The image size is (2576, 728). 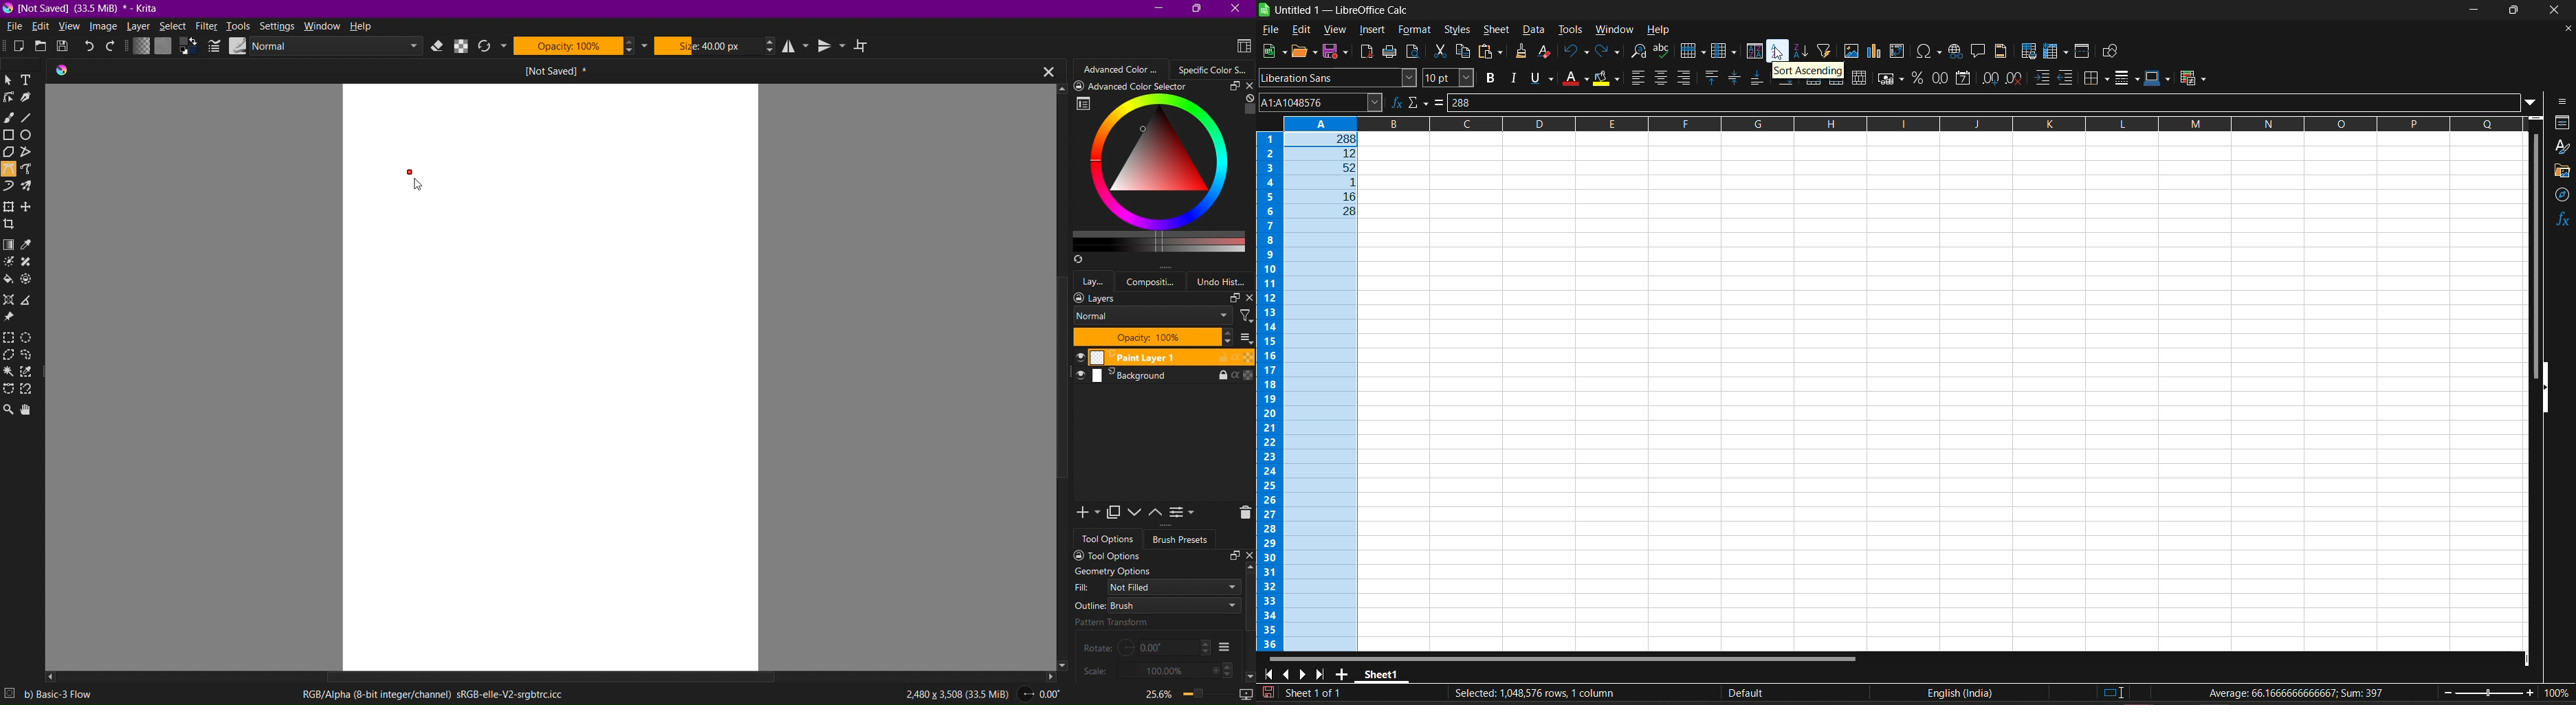 I want to click on Specific Color Selector, so click(x=1161, y=174).